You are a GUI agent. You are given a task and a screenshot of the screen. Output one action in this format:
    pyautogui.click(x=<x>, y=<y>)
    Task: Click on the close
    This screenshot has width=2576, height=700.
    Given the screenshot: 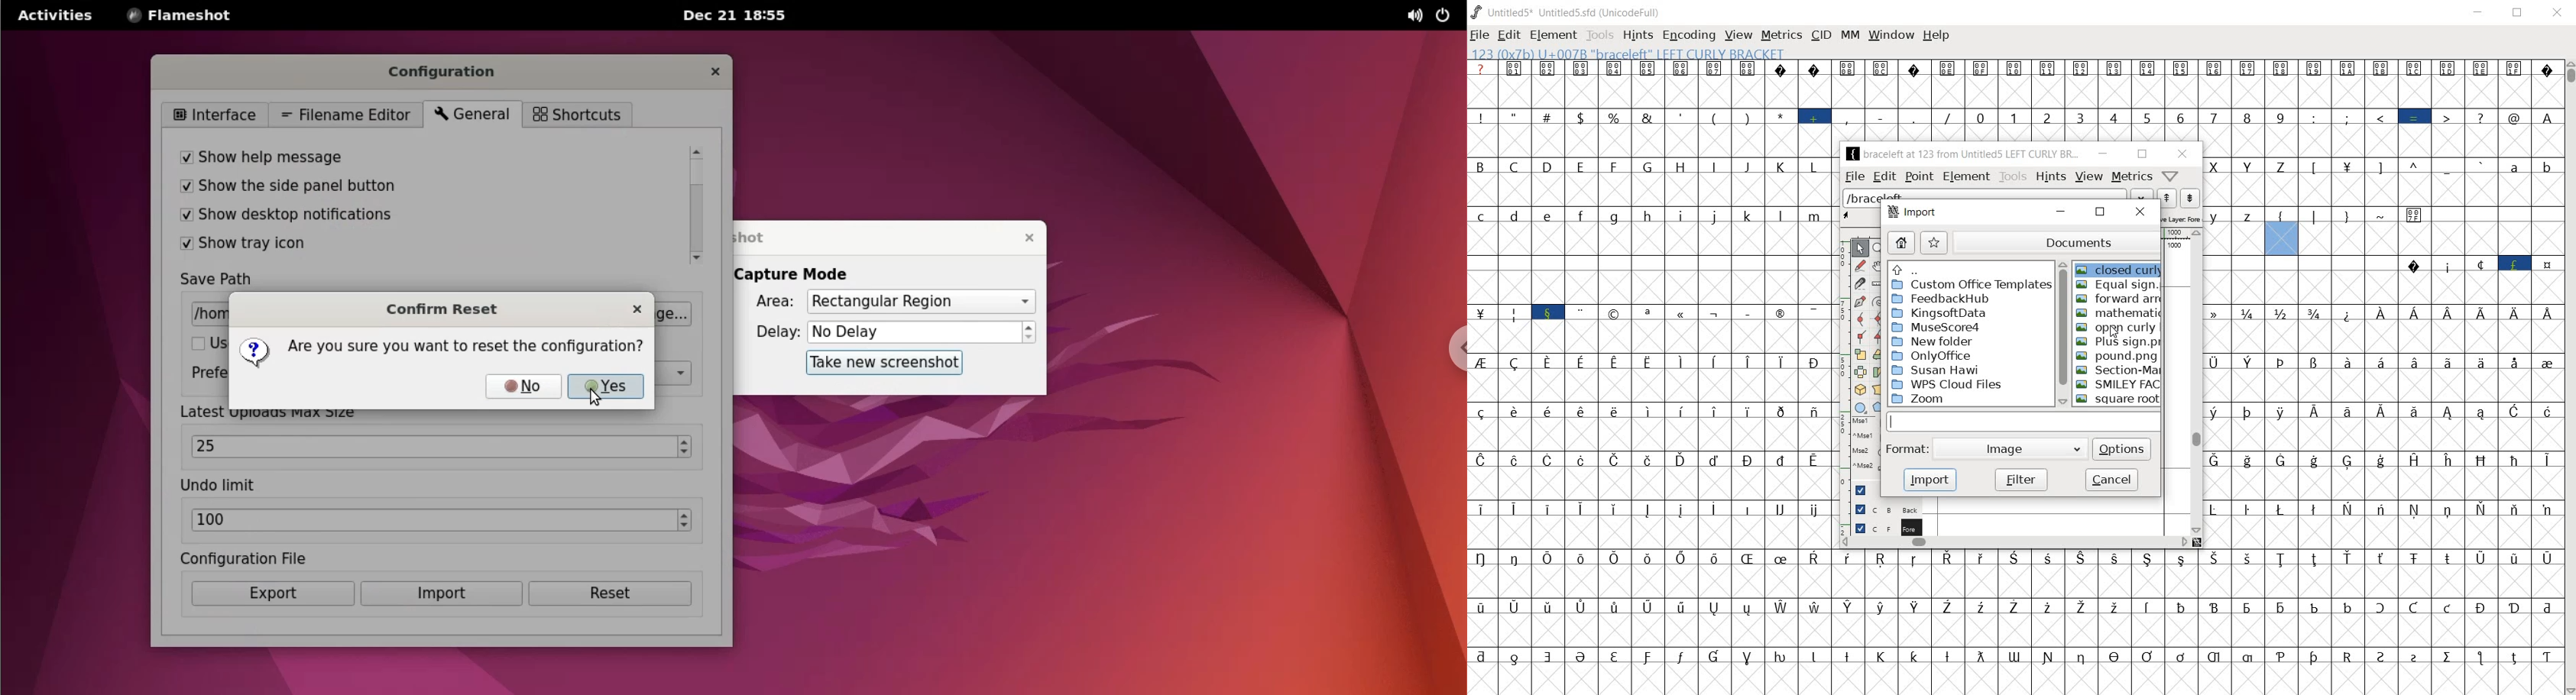 What is the action you would take?
    pyautogui.click(x=2182, y=154)
    